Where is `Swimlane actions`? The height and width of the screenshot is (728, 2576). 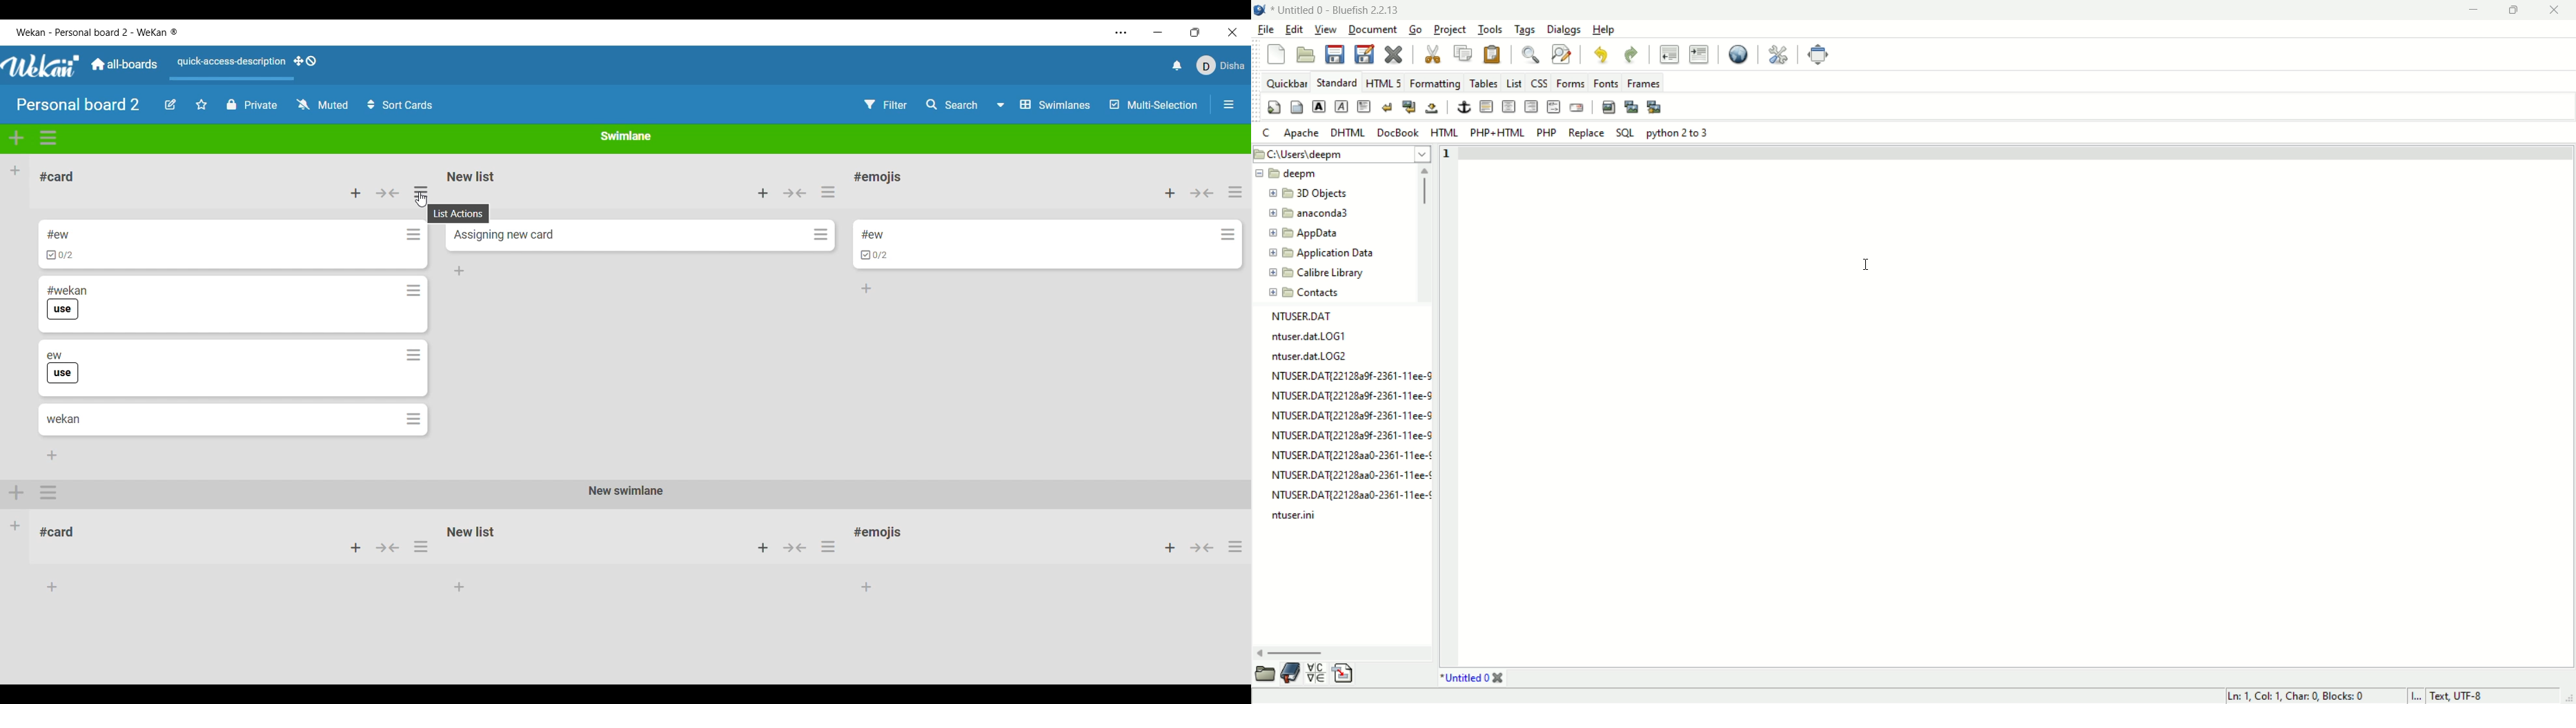 Swimlane actions is located at coordinates (48, 138).